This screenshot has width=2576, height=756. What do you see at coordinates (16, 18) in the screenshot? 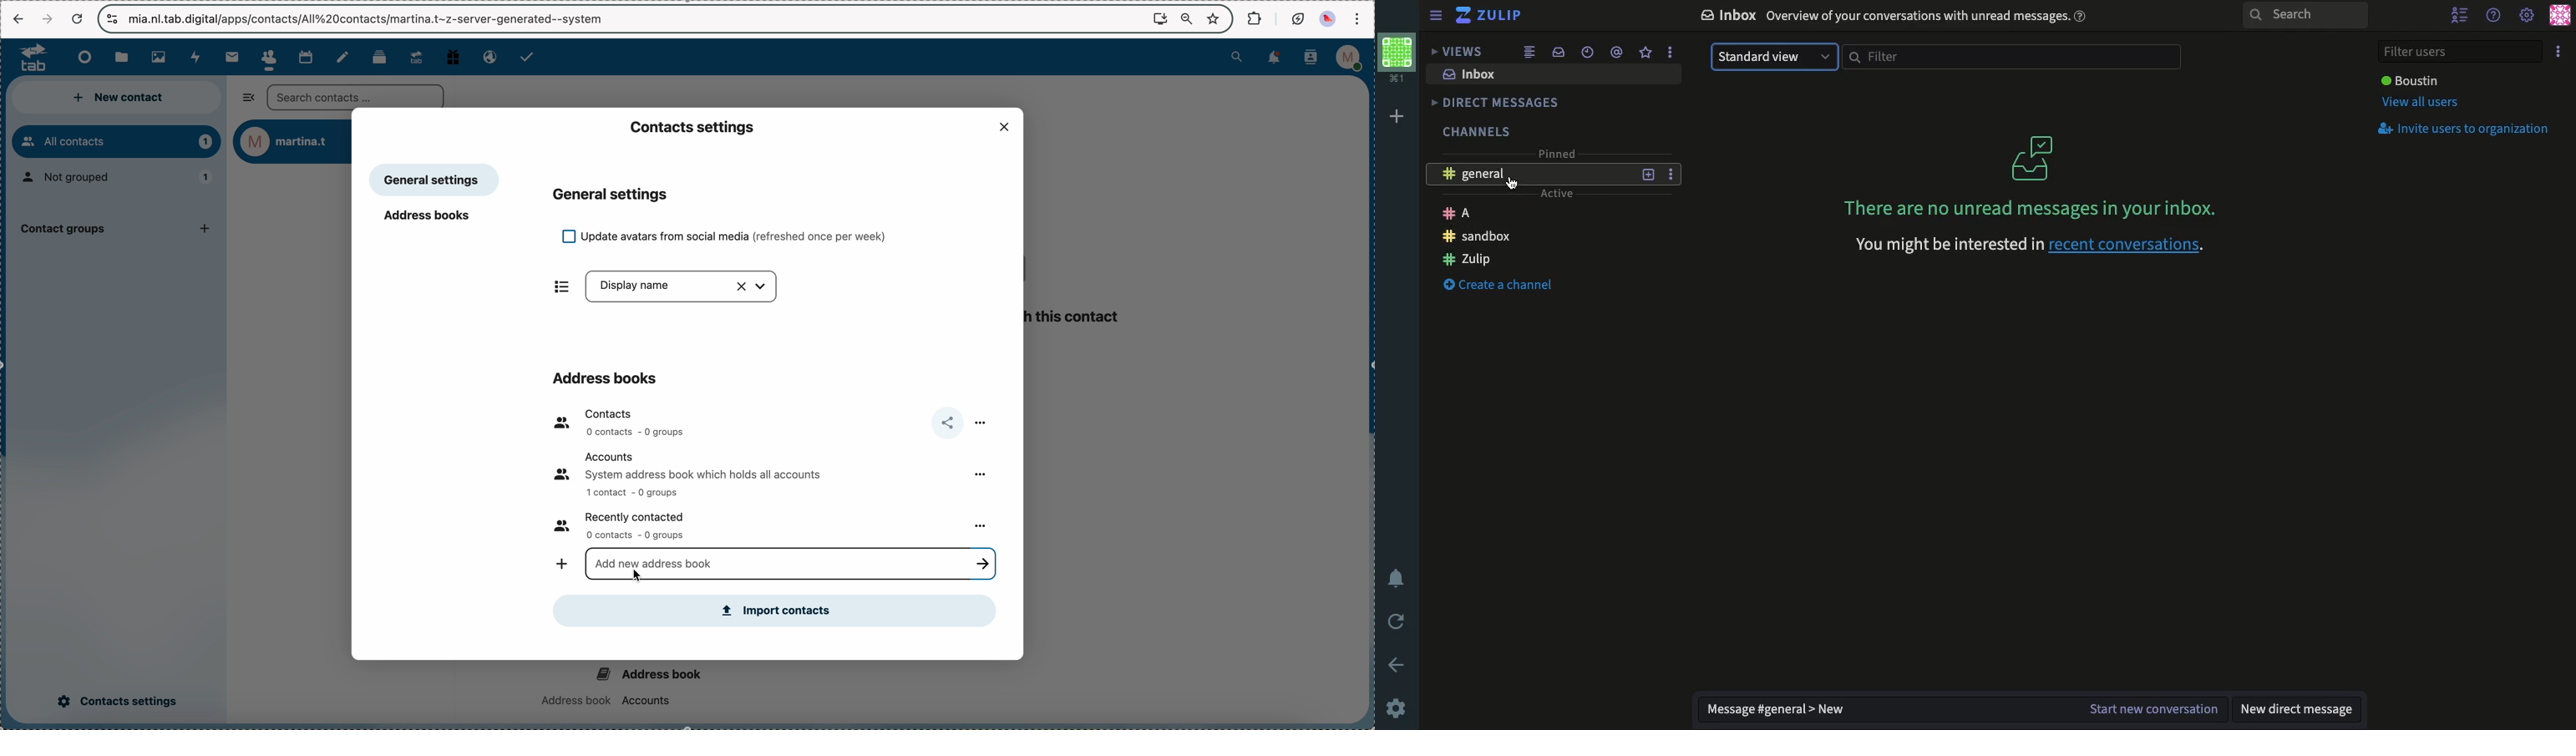
I see `navigate back` at bounding box center [16, 18].